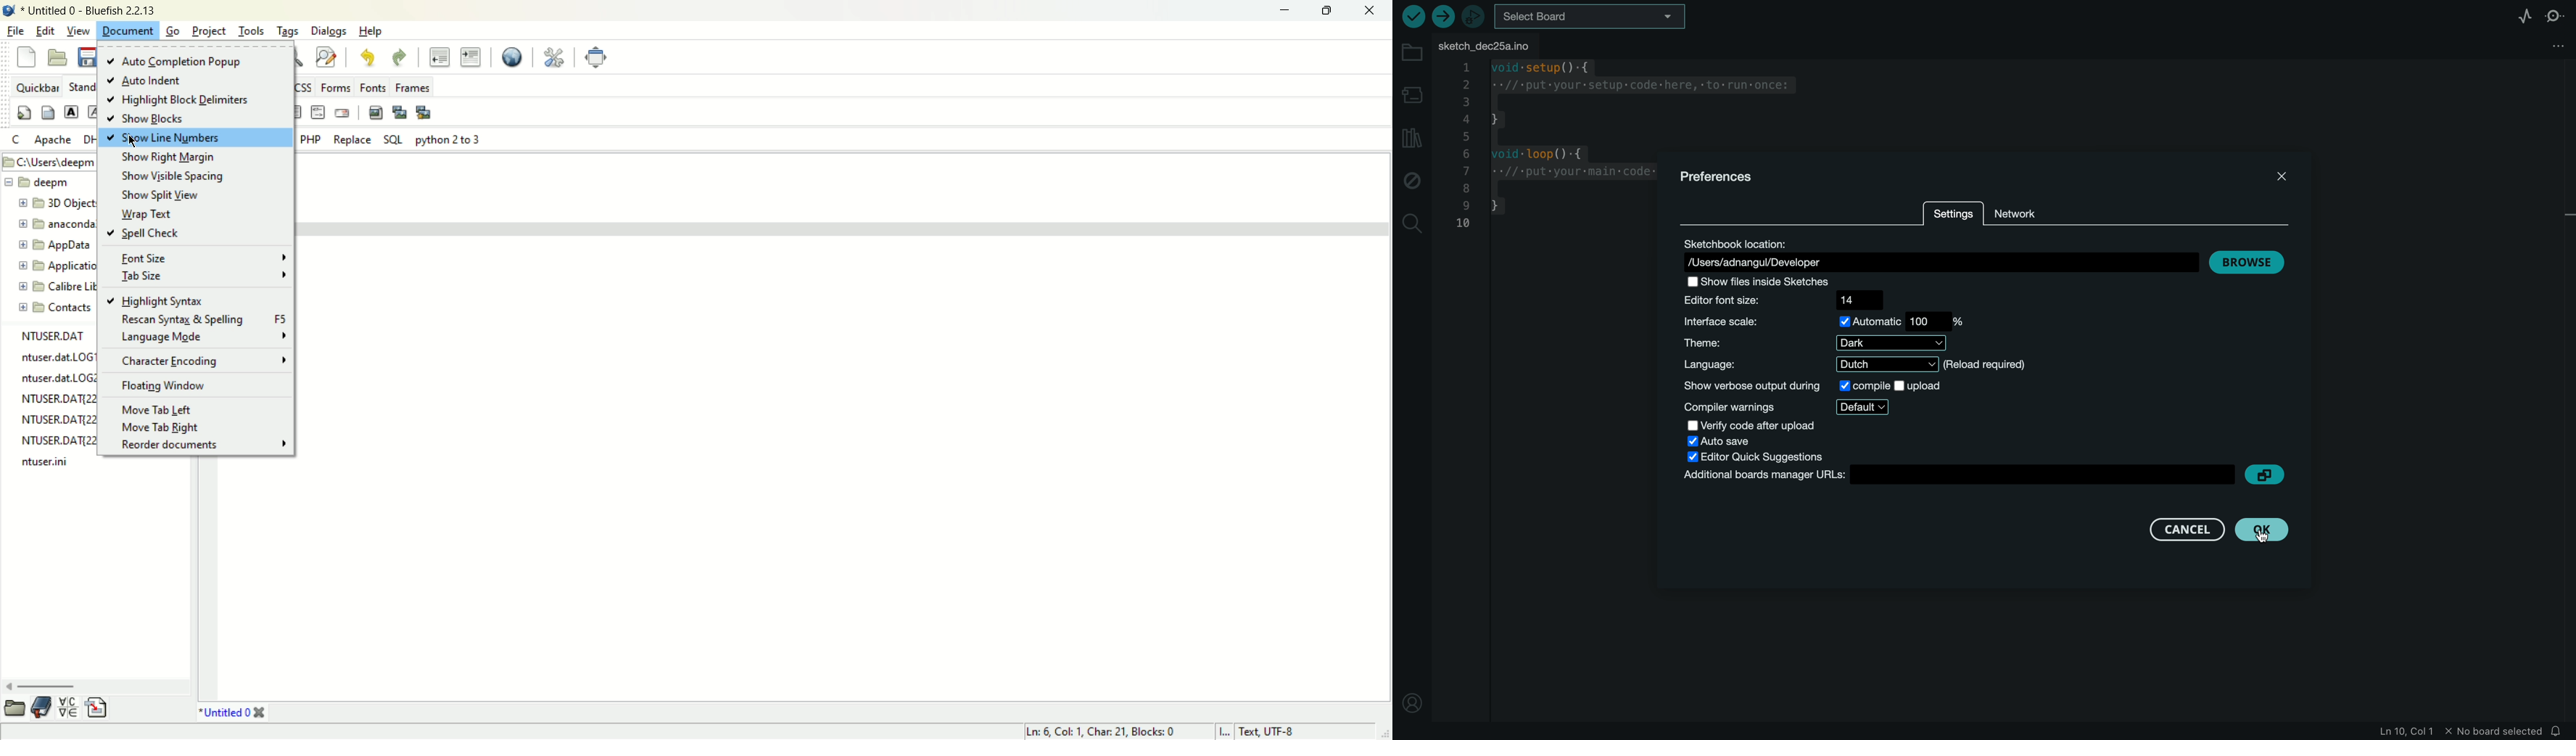 The width and height of the screenshot is (2576, 756). What do you see at coordinates (199, 277) in the screenshot?
I see `tab size` at bounding box center [199, 277].